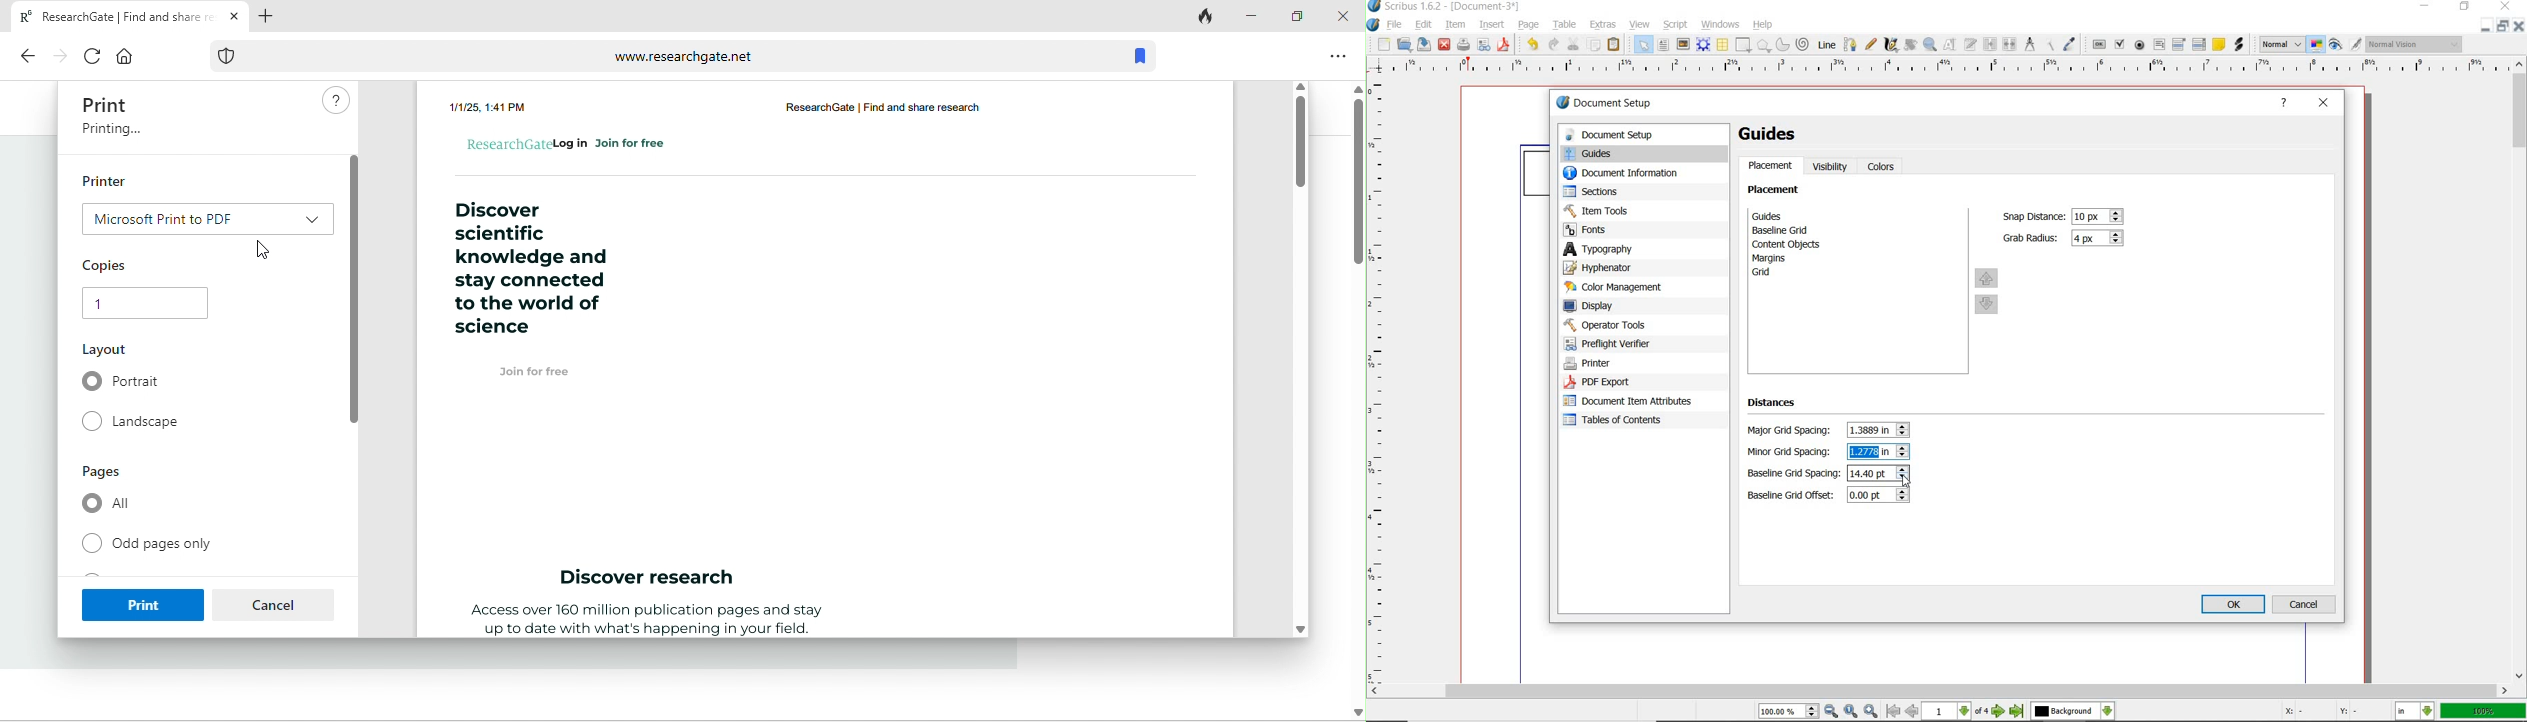 The height and width of the screenshot is (728, 2548). Describe the element at coordinates (1723, 46) in the screenshot. I see `table` at that location.